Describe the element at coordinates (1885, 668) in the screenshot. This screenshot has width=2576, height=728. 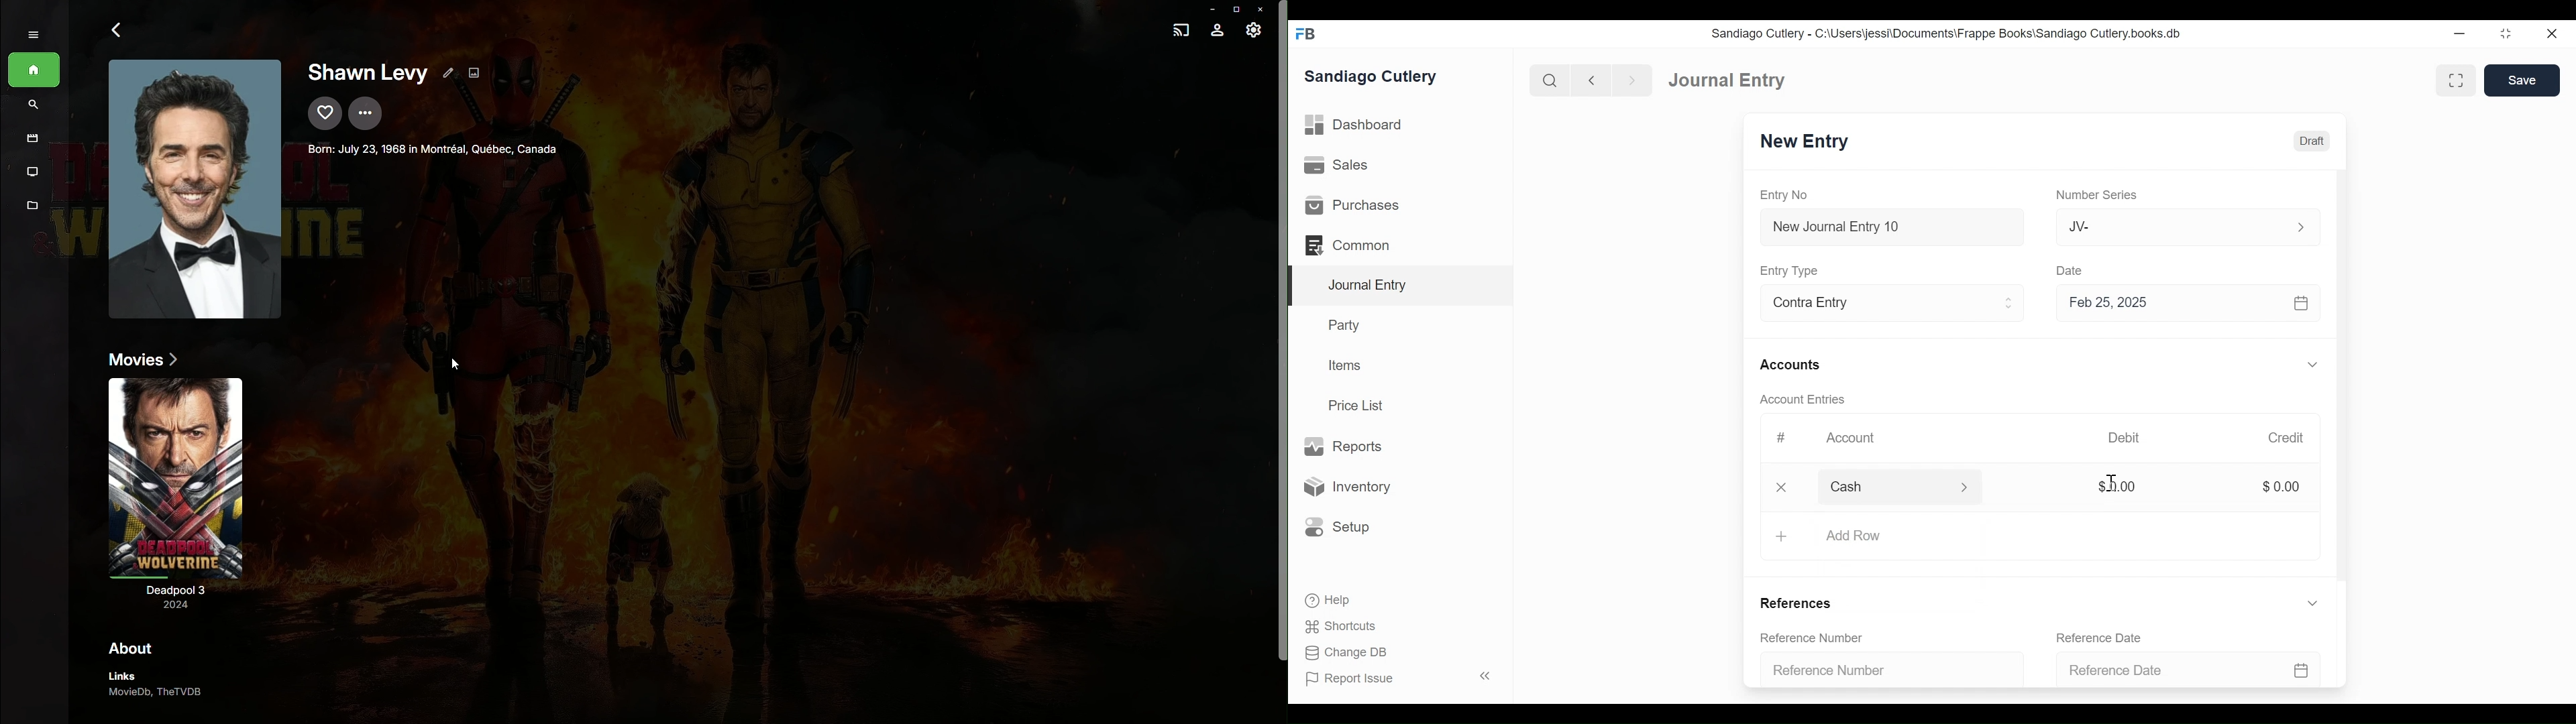
I see `Reference Number` at that location.